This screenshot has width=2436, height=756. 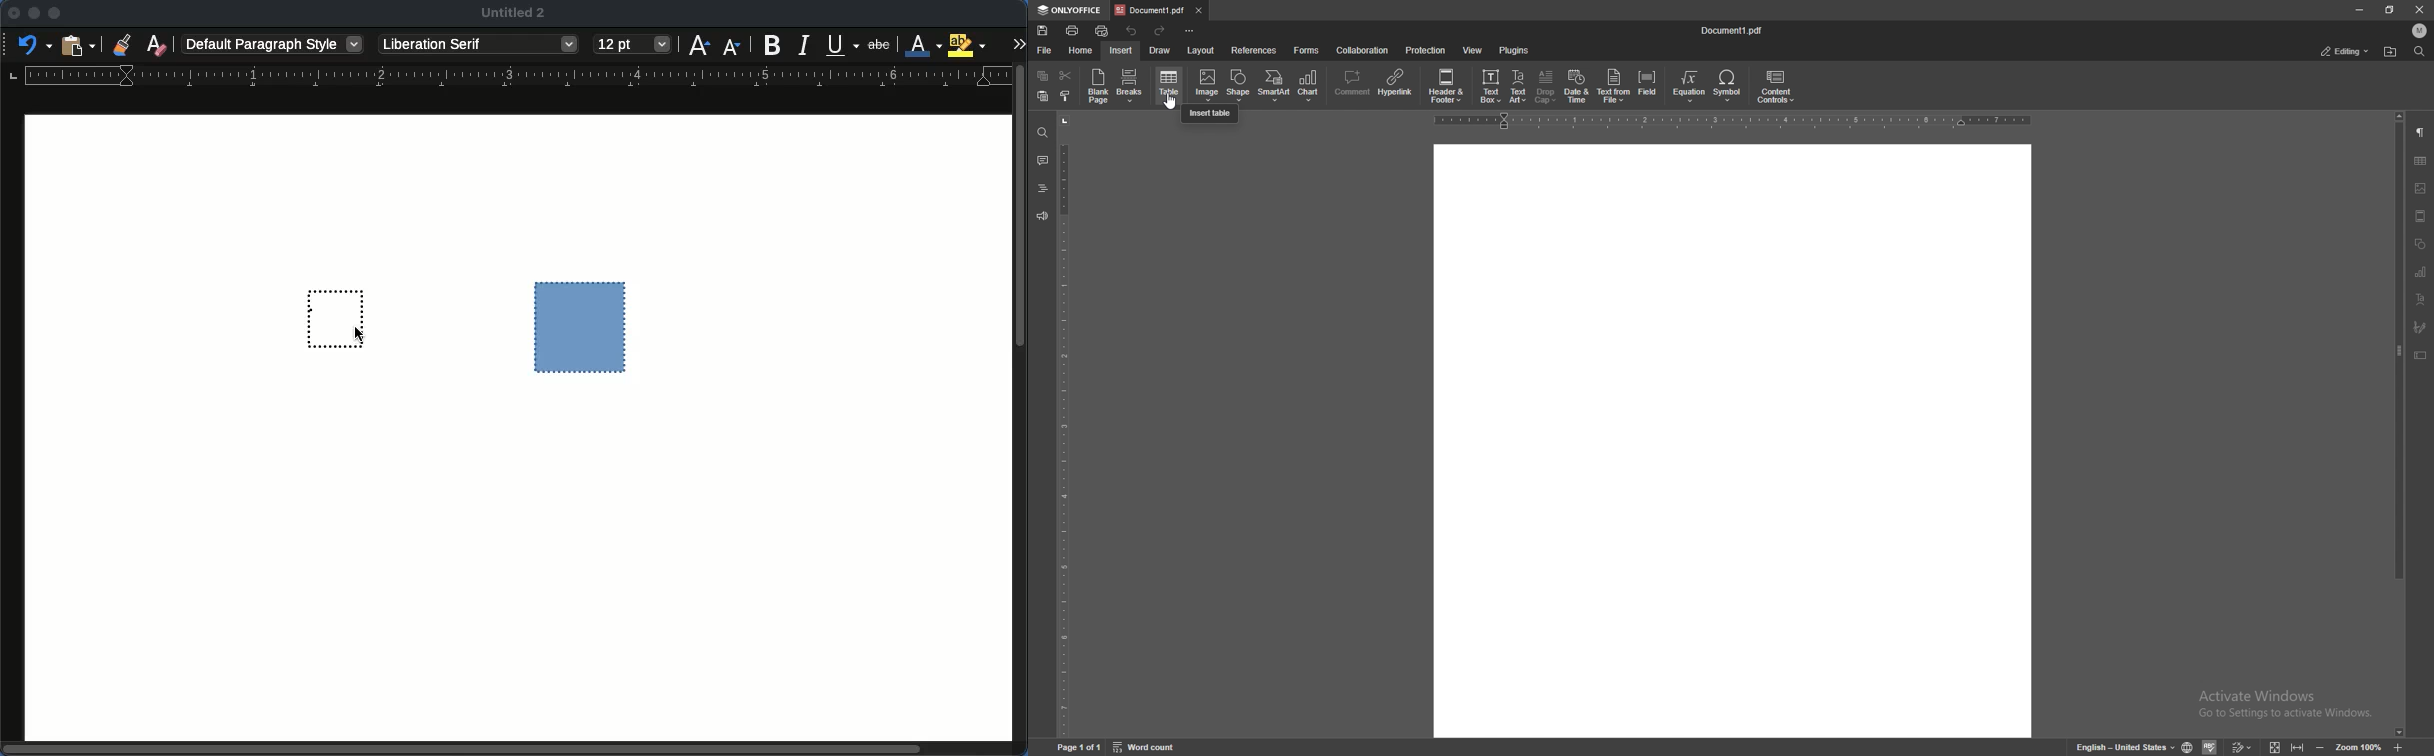 What do you see at coordinates (2359, 10) in the screenshot?
I see `minimize` at bounding box center [2359, 10].